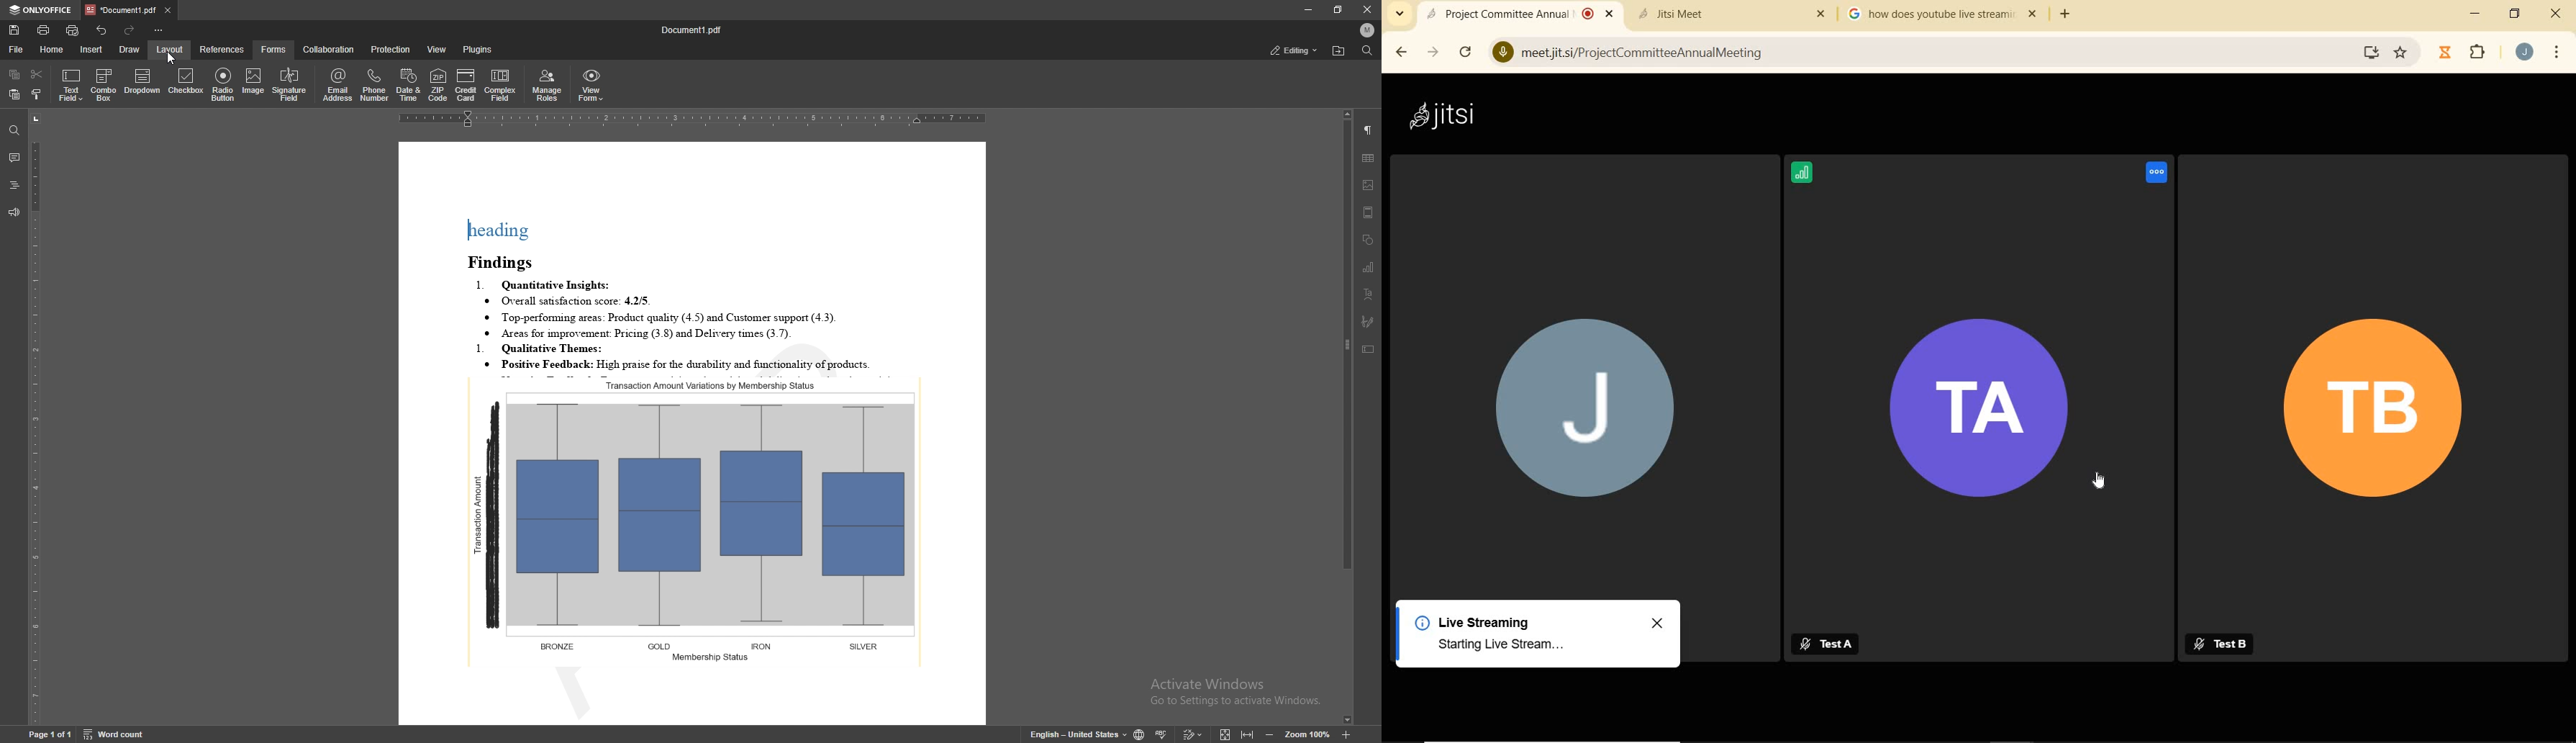  What do you see at coordinates (2070, 14) in the screenshot?
I see `add tab` at bounding box center [2070, 14].